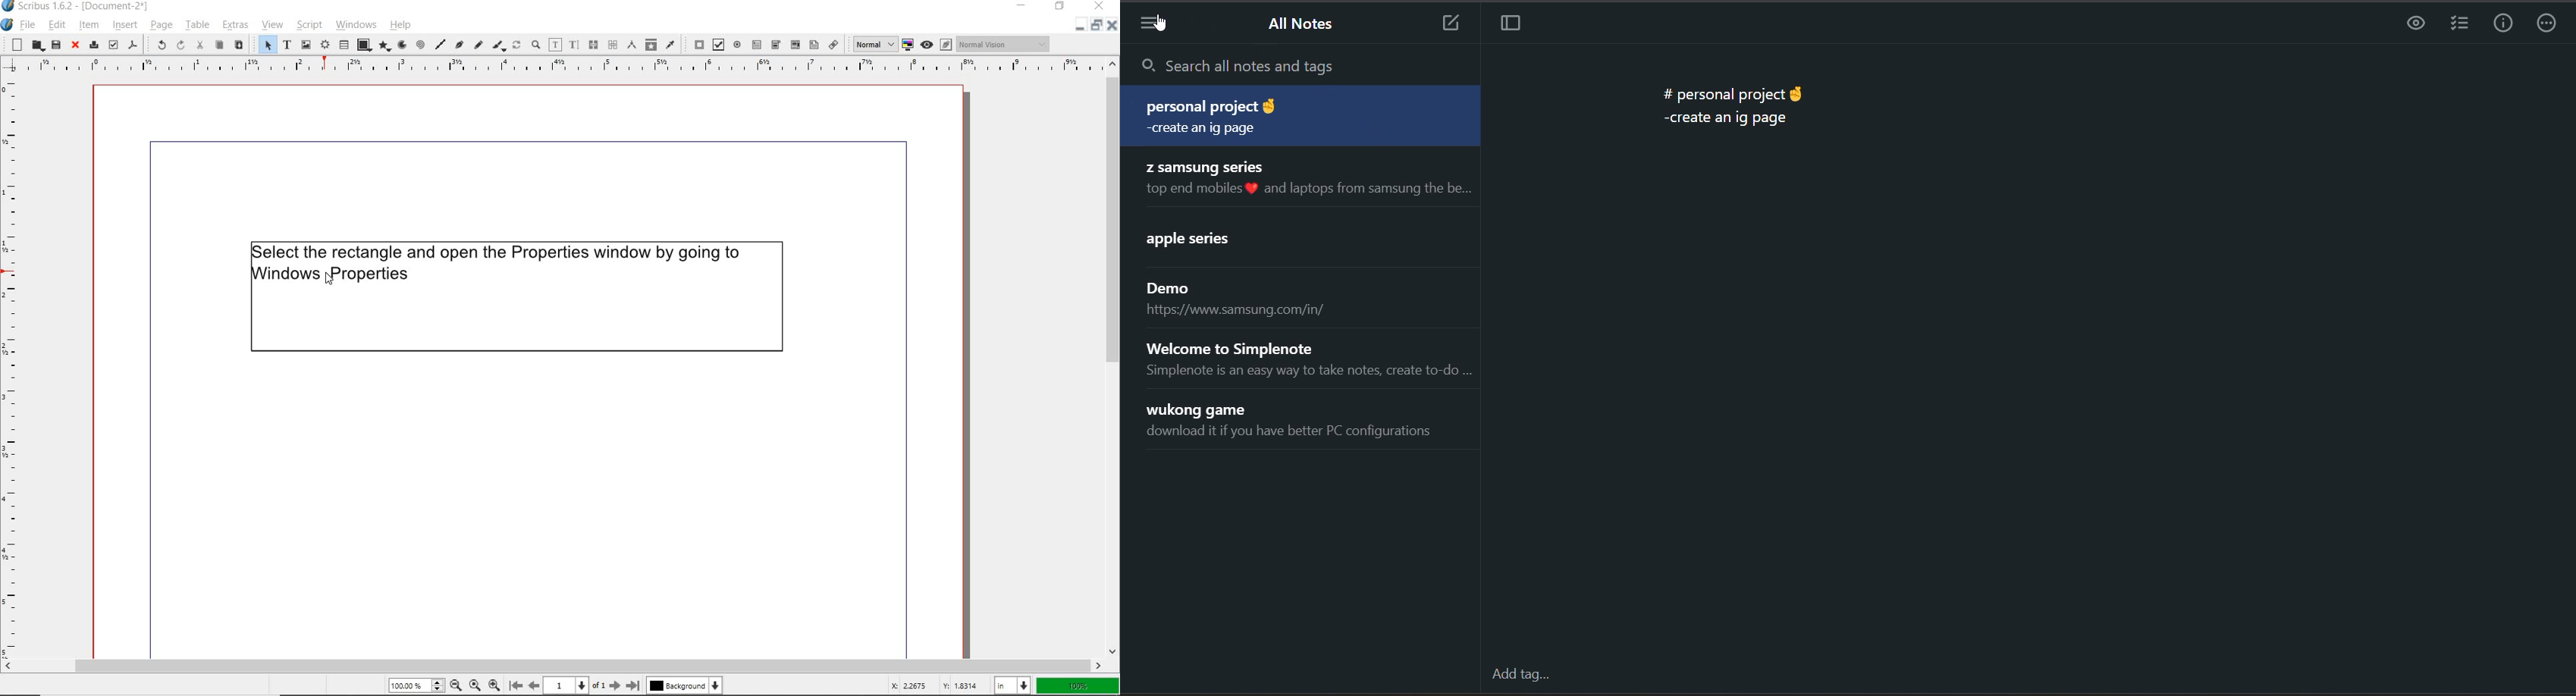  I want to click on windows, so click(356, 25).